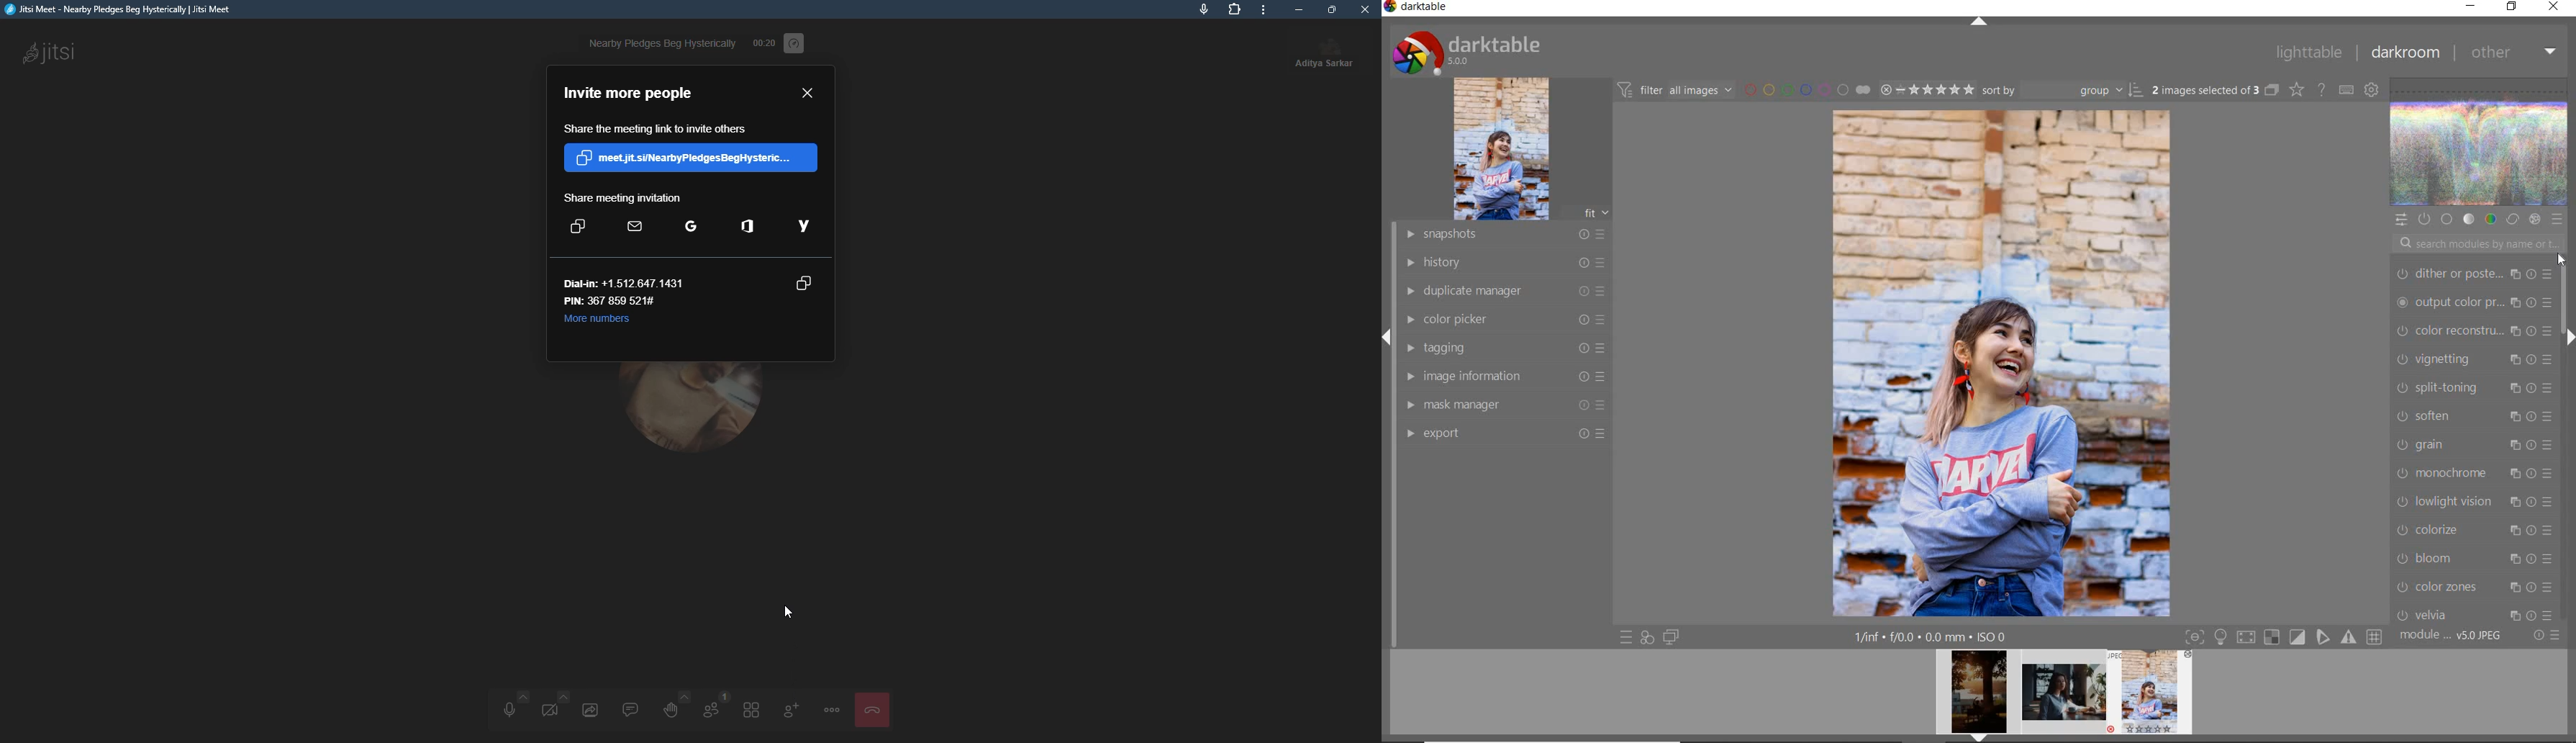 This screenshot has width=2576, height=756. What do you see at coordinates (1505, 261) in the screenshot?
I see `history` at bounding box center [1505, 261].